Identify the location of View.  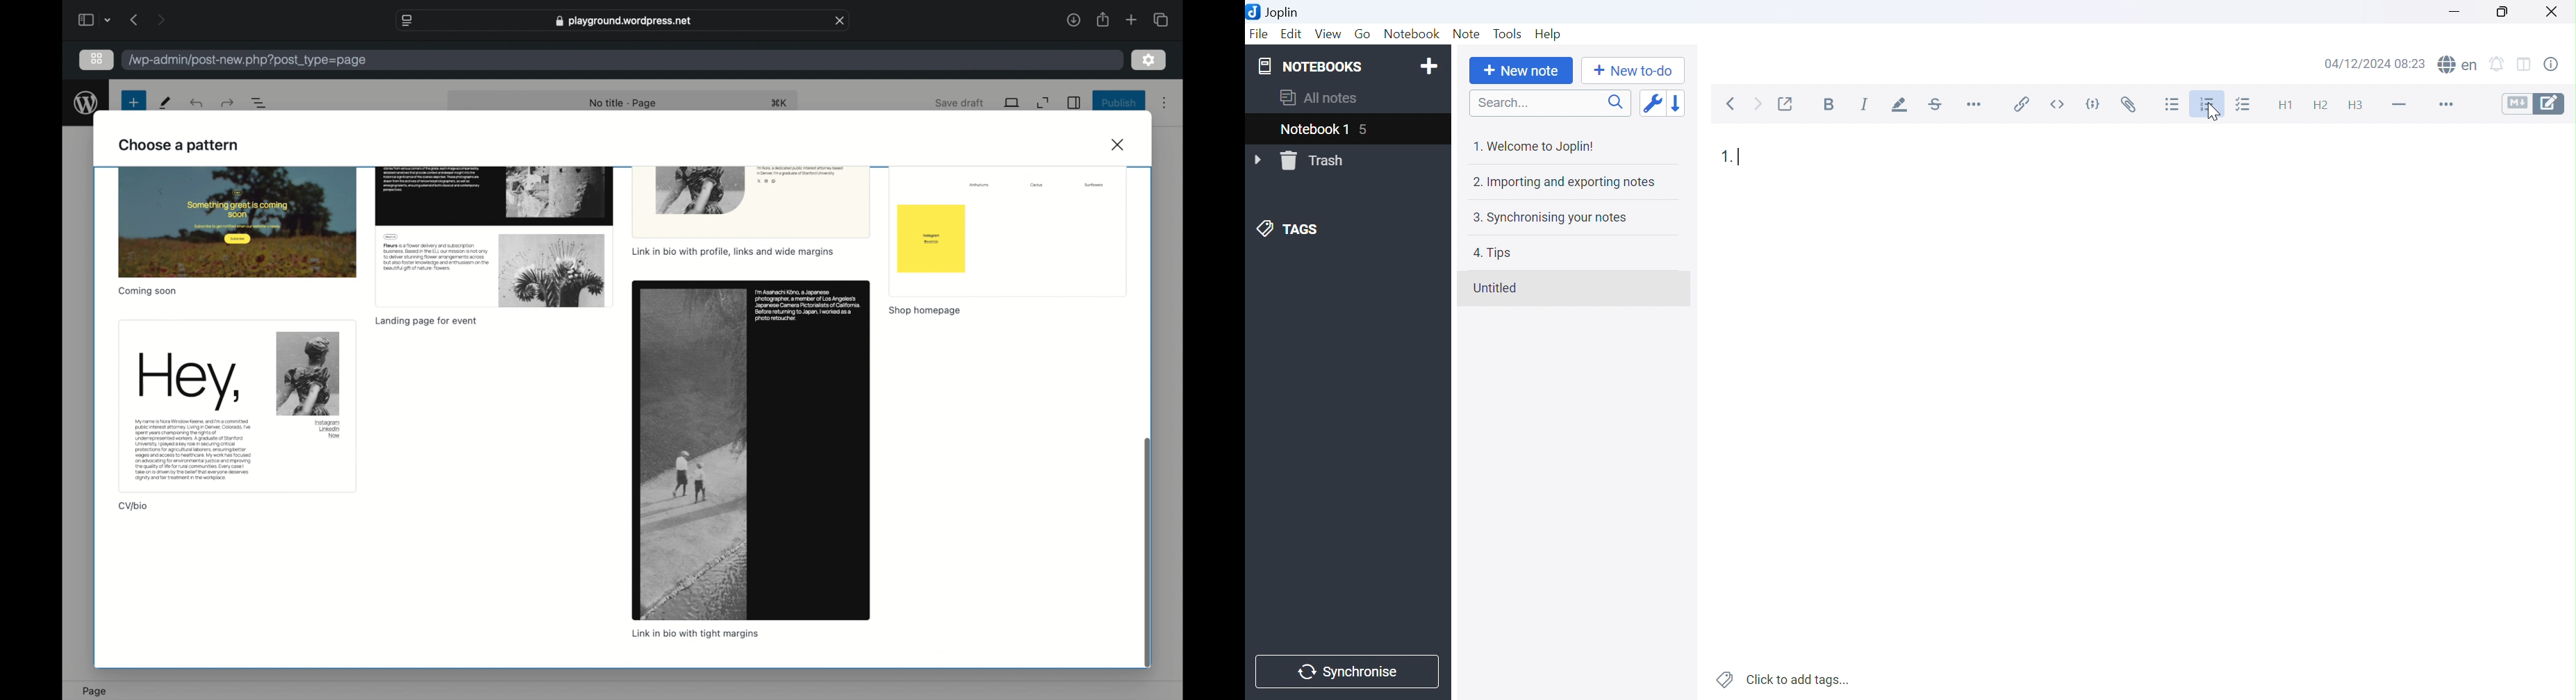
(1330, 33).